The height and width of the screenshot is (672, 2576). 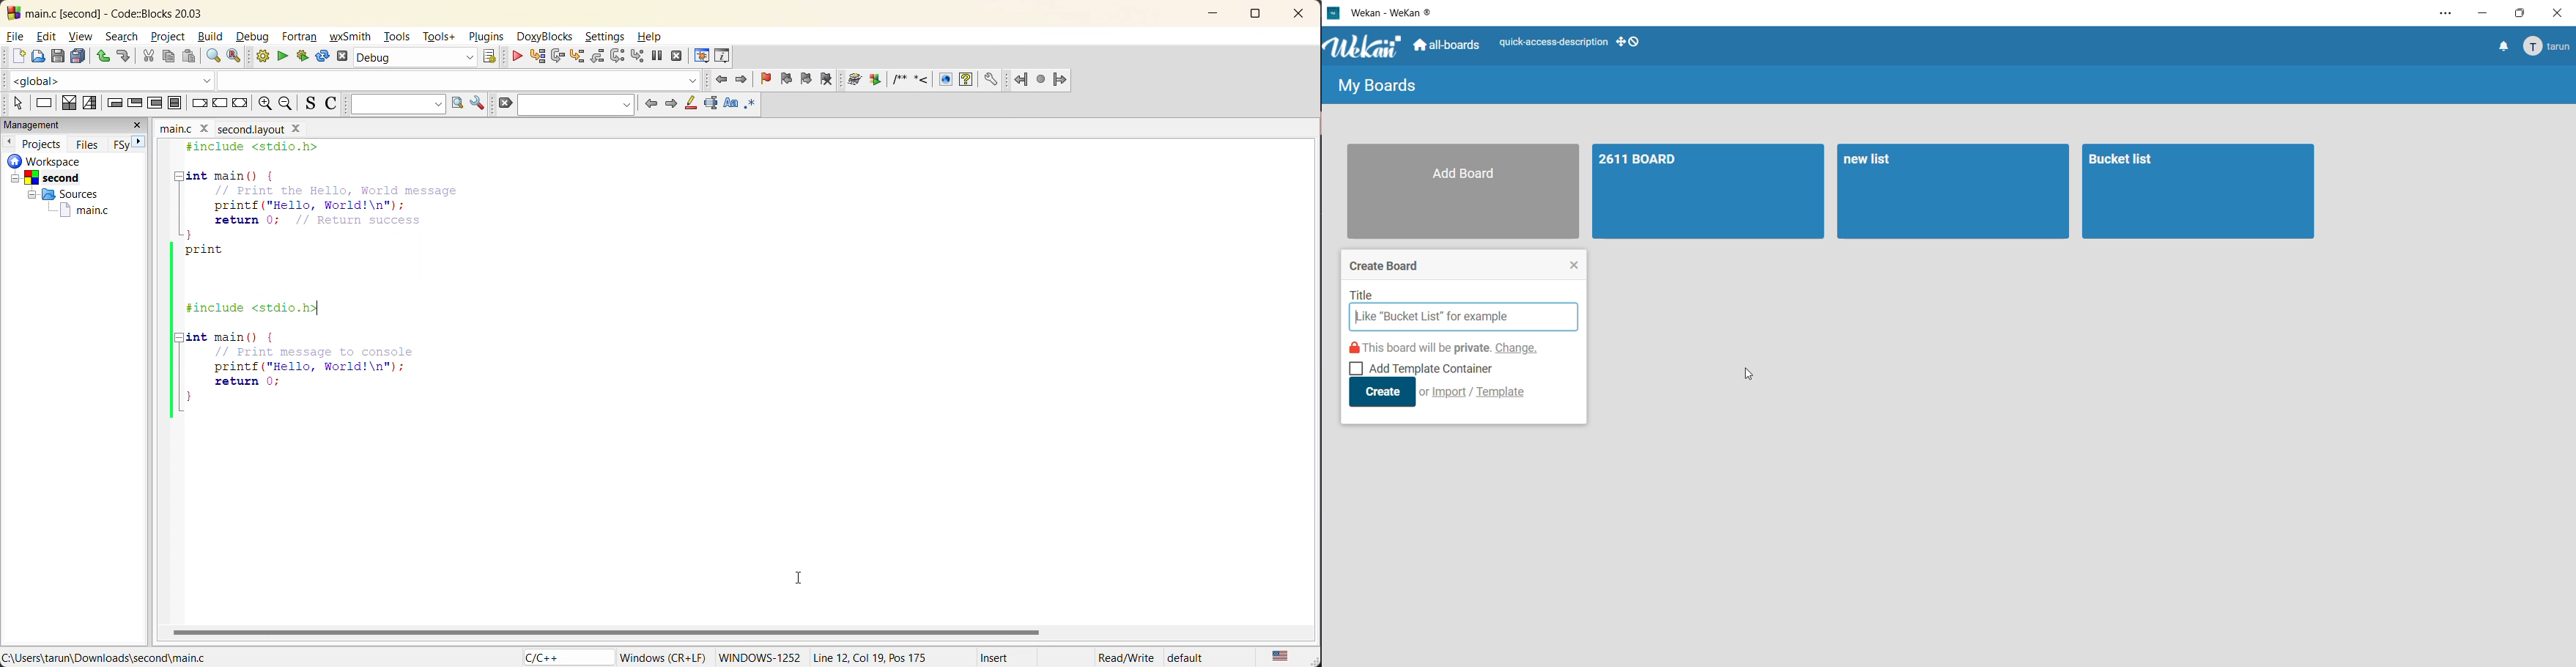 What do you see at coordinates (1042, 80) in the screenshot?
I see `last jump` at bounding box center [1042, 80].